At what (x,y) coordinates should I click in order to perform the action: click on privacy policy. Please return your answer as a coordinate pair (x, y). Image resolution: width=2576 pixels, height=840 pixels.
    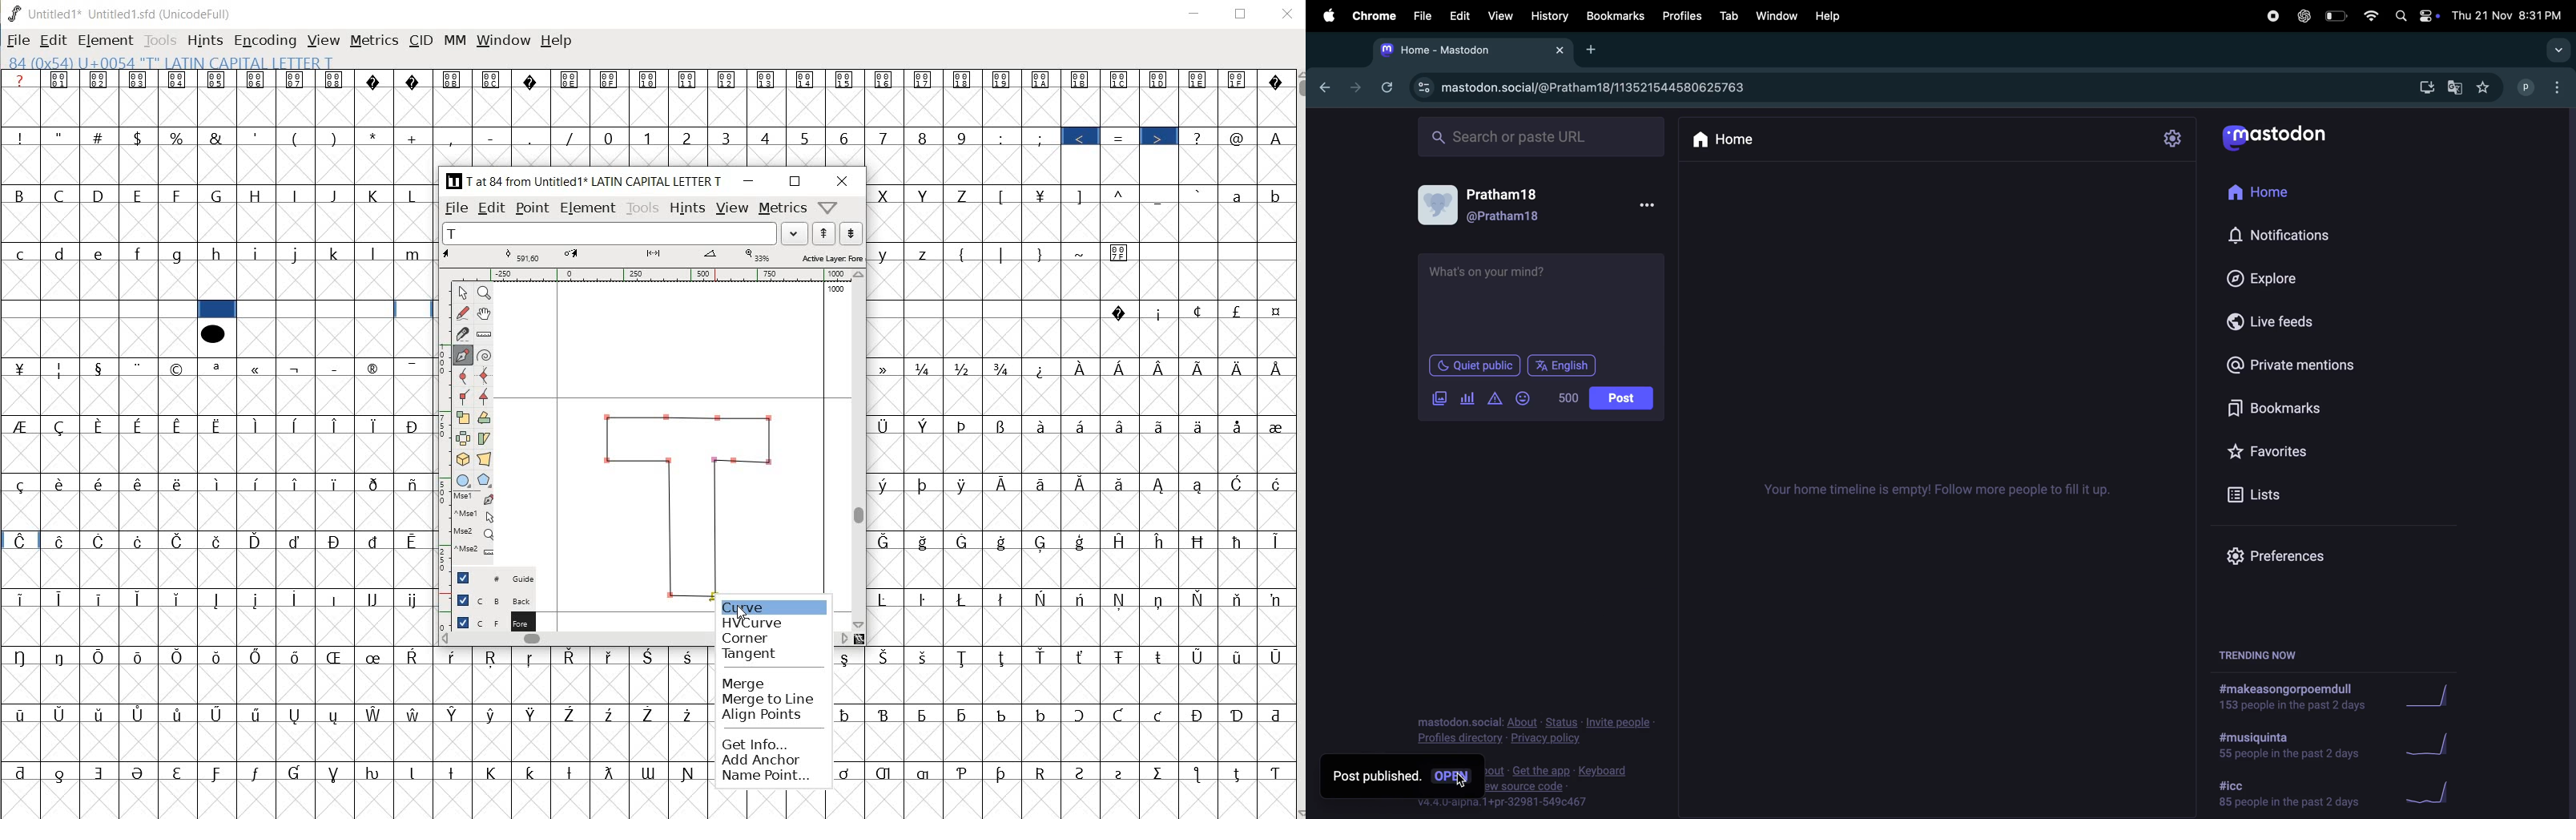
    Looking at the image, I should click on (1535, 730).